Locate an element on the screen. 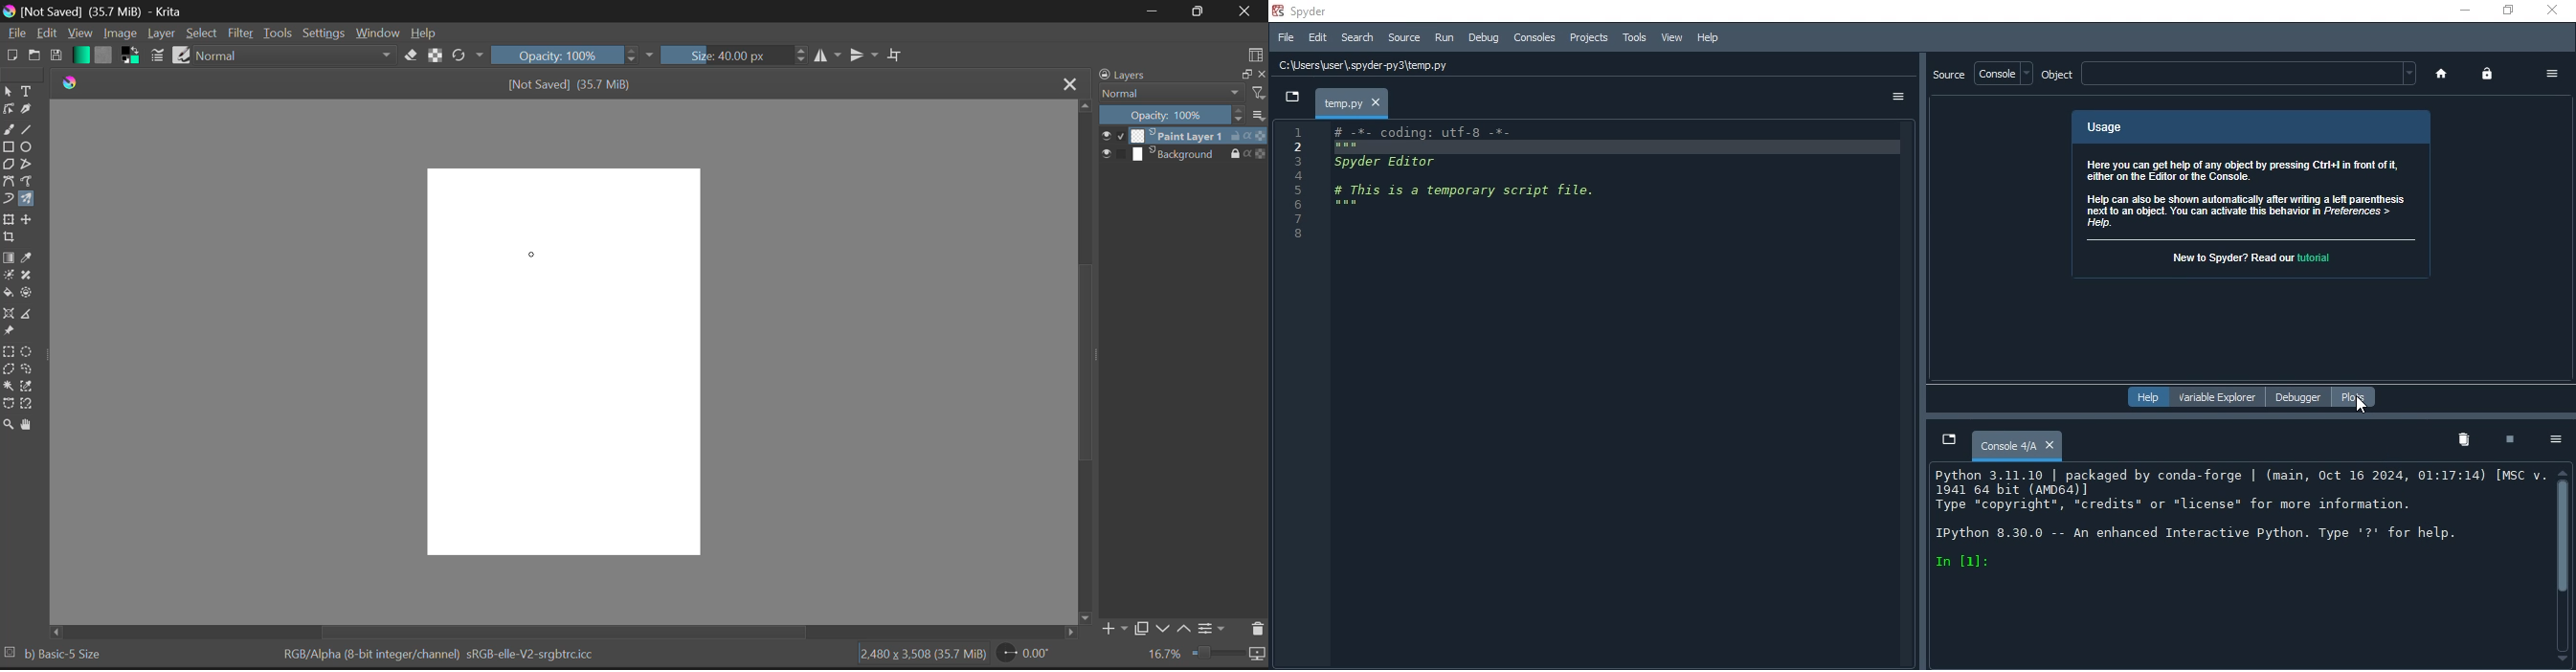 The height and width of the screenshot is (672, 2576).  Size: 40.00 px is located at coordinates (734, 56).